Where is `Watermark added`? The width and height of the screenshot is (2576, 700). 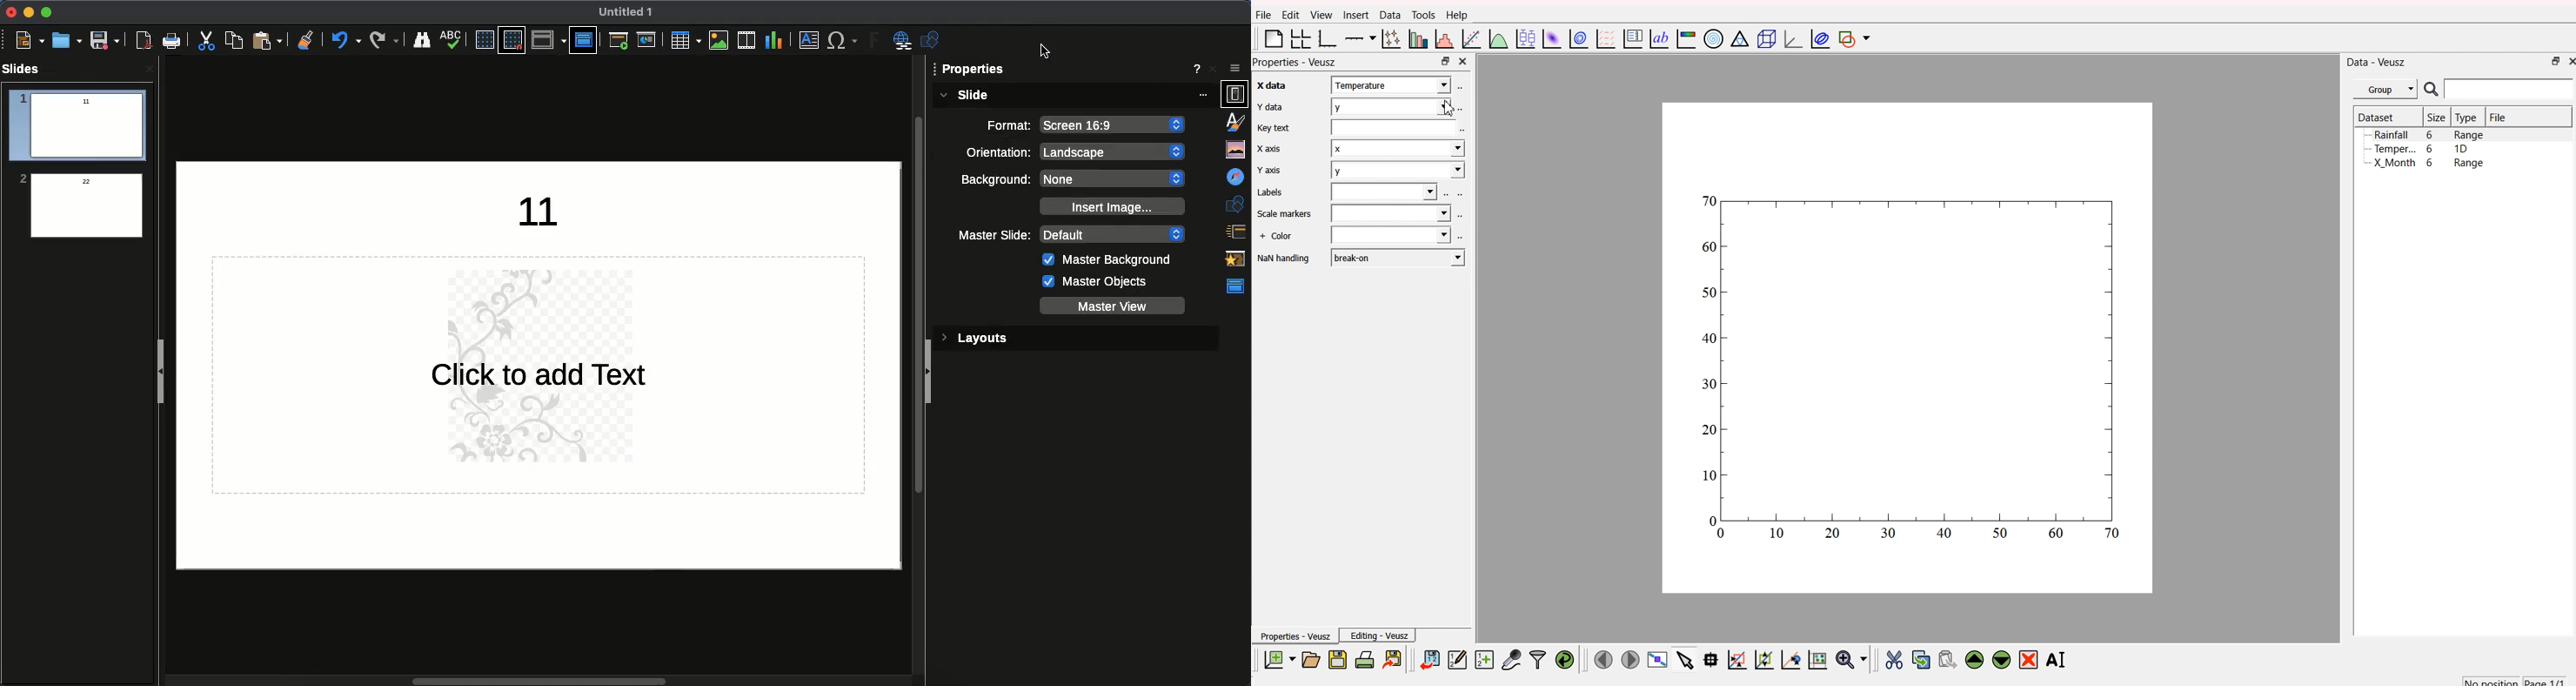 Watermark added is located at coordinates (77, 202).